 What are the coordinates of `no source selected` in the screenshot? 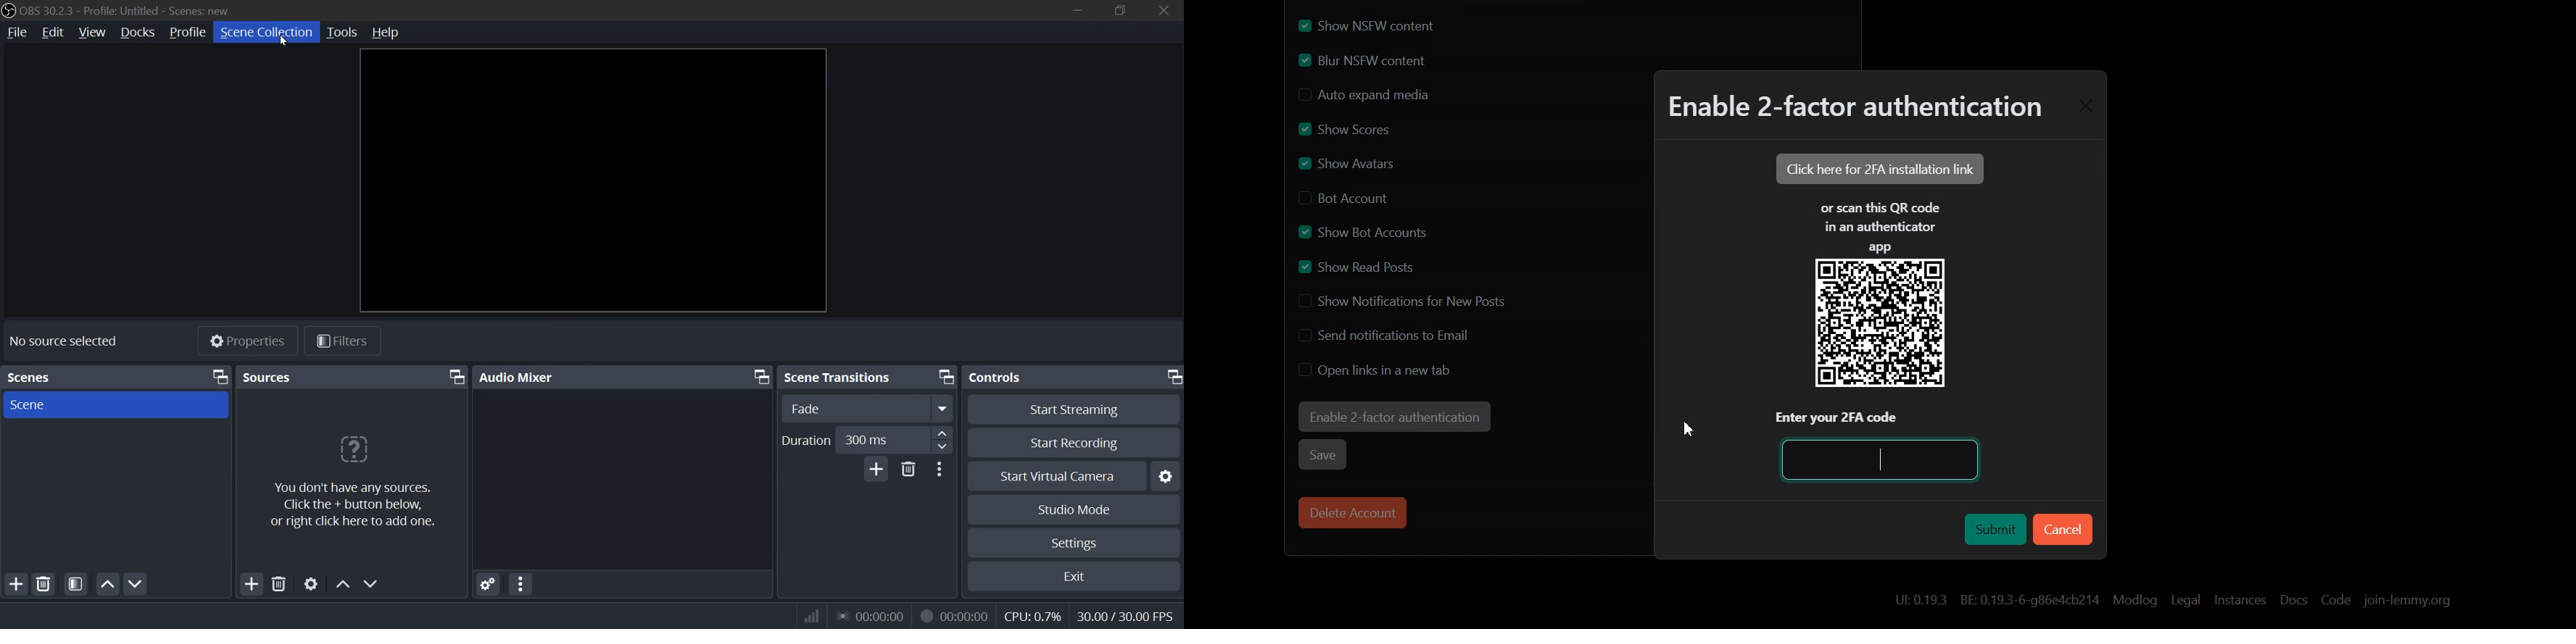 It's located at (65, 341).